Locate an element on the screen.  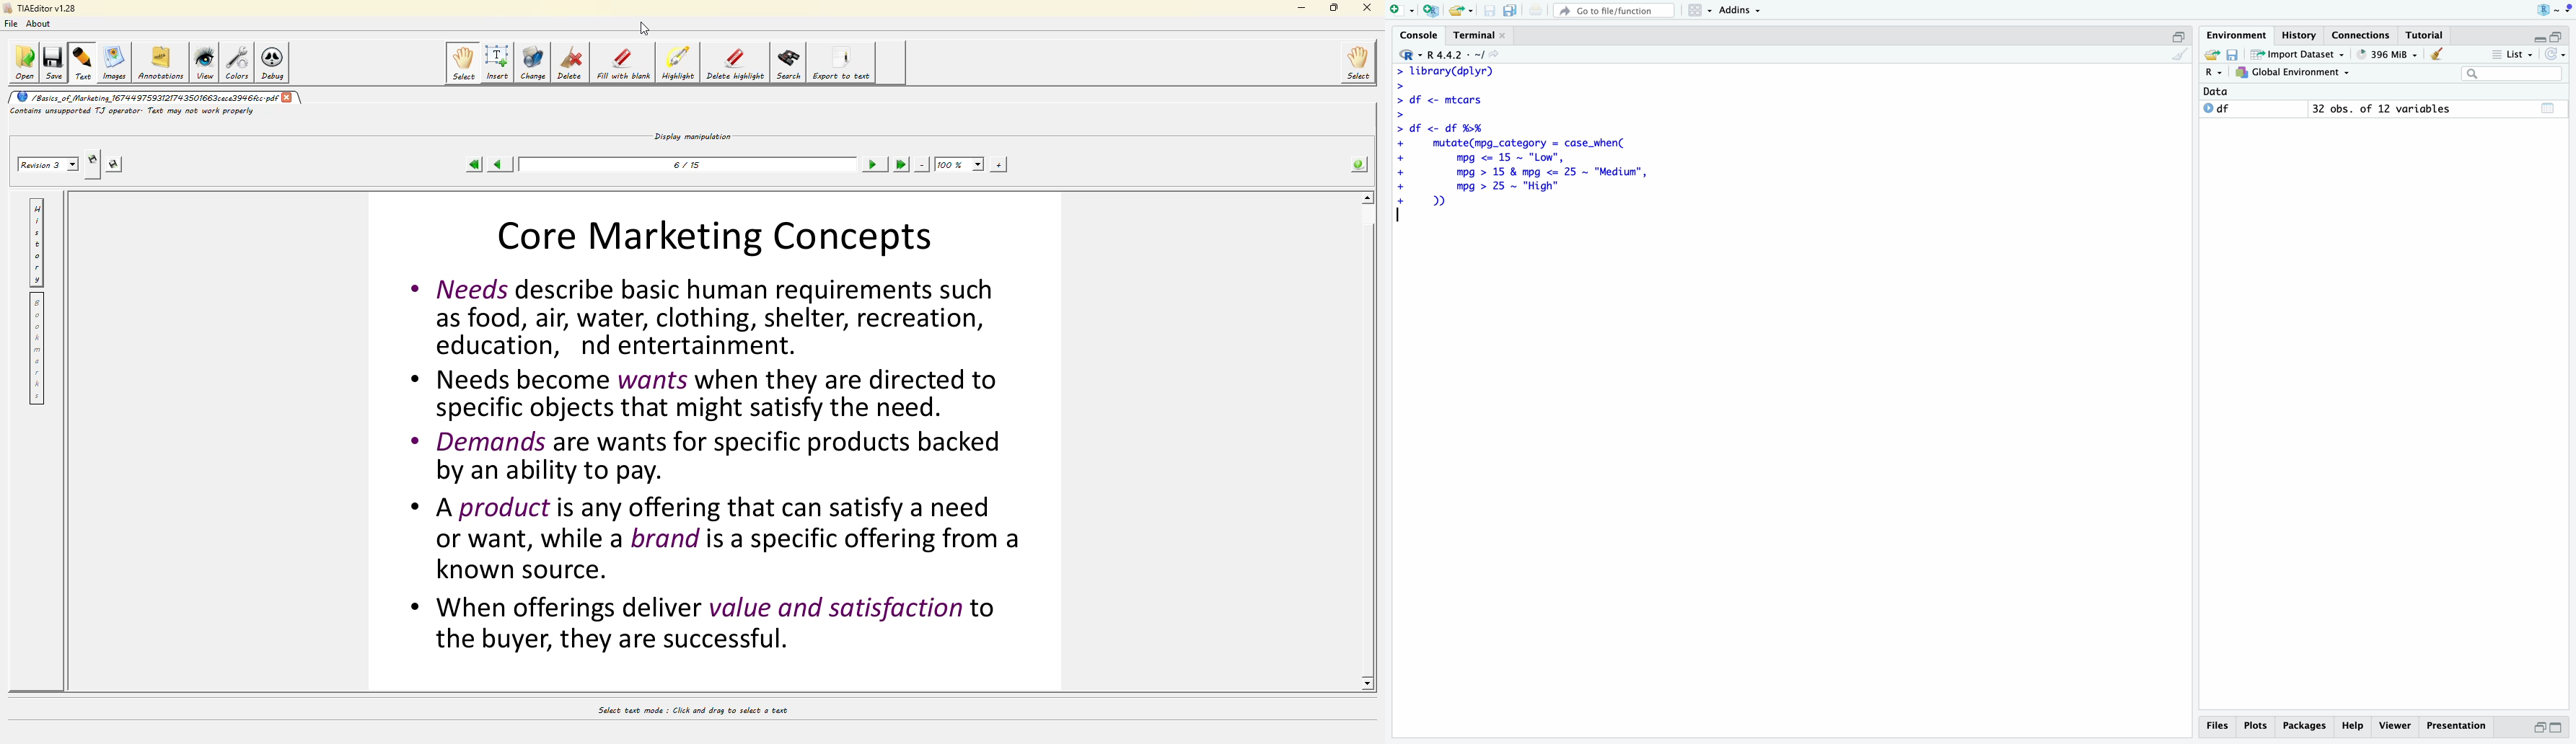
 is located at coordinates (2305, 727).